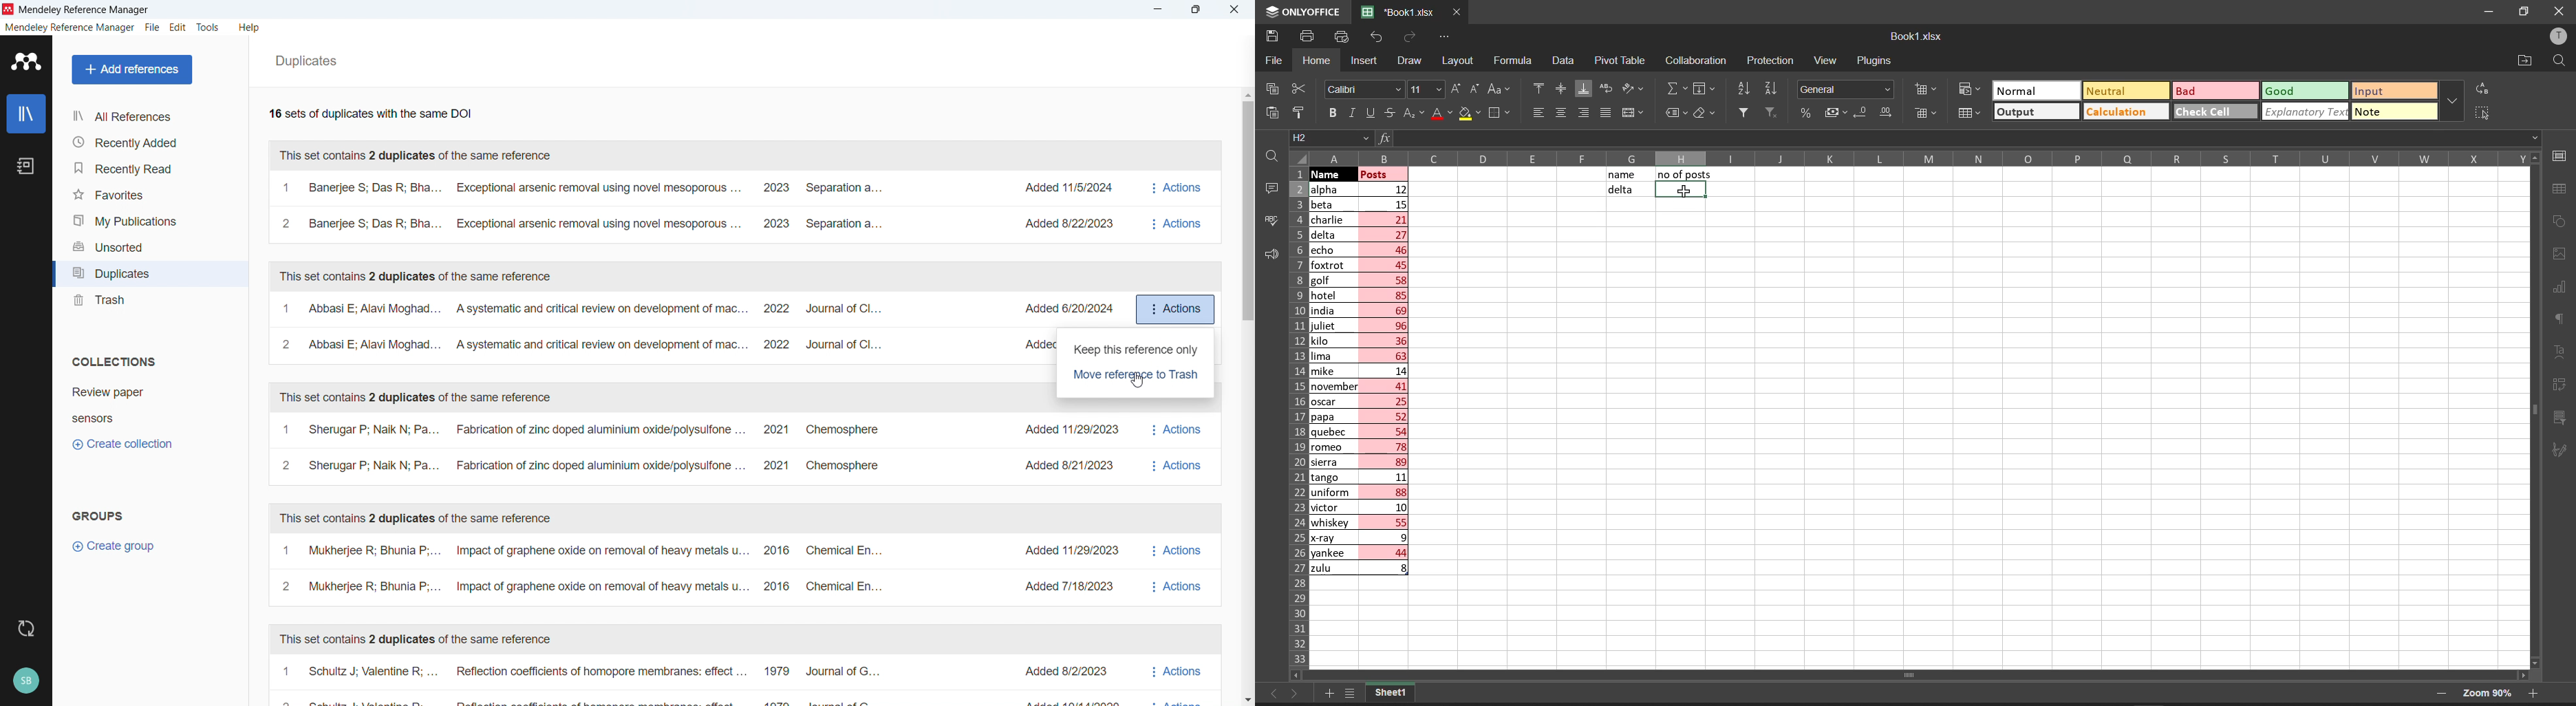 This screenshot has width=2576, height=728. What do you see at coordinates (307, 61) in the screenshot?
I see `Duplicates ` at bounding box center [307, 61].